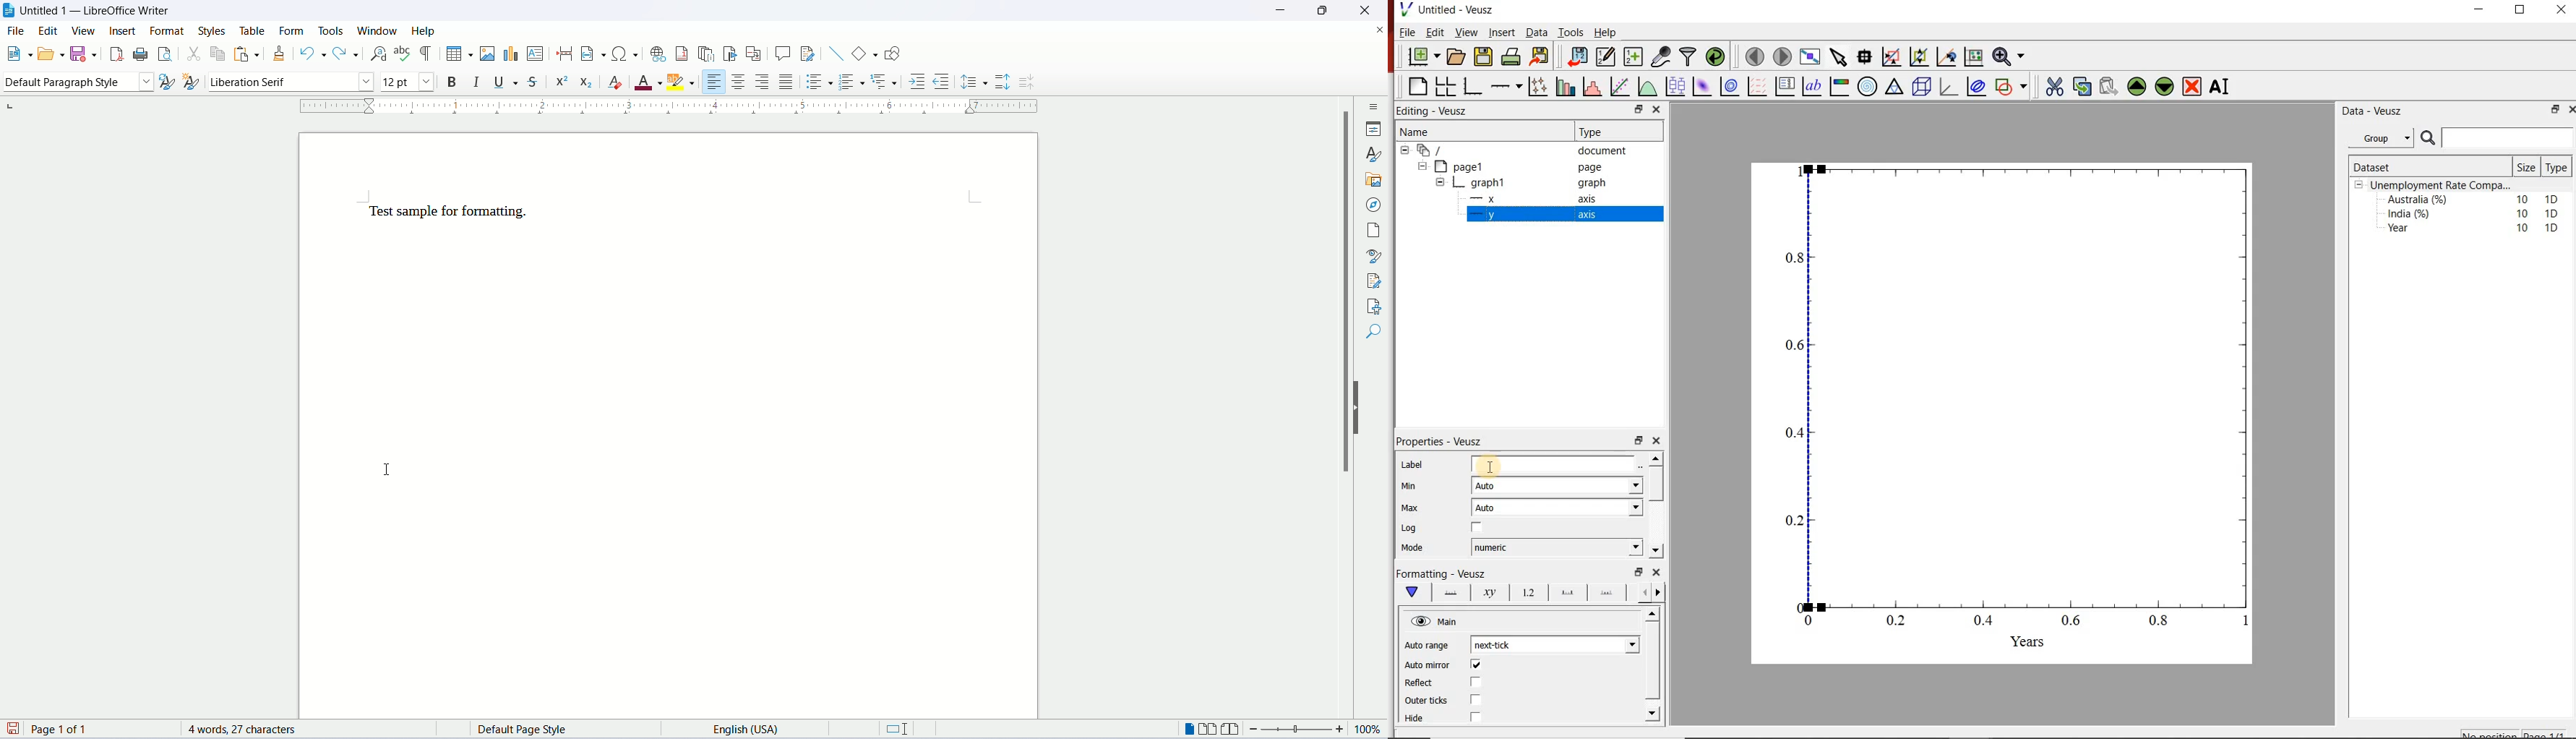 This screenshot has height=756, width=2576. Describe the element at coordinates (1538, 86) in the screenshot. I see `plot points with lines and errorbars` at that location.